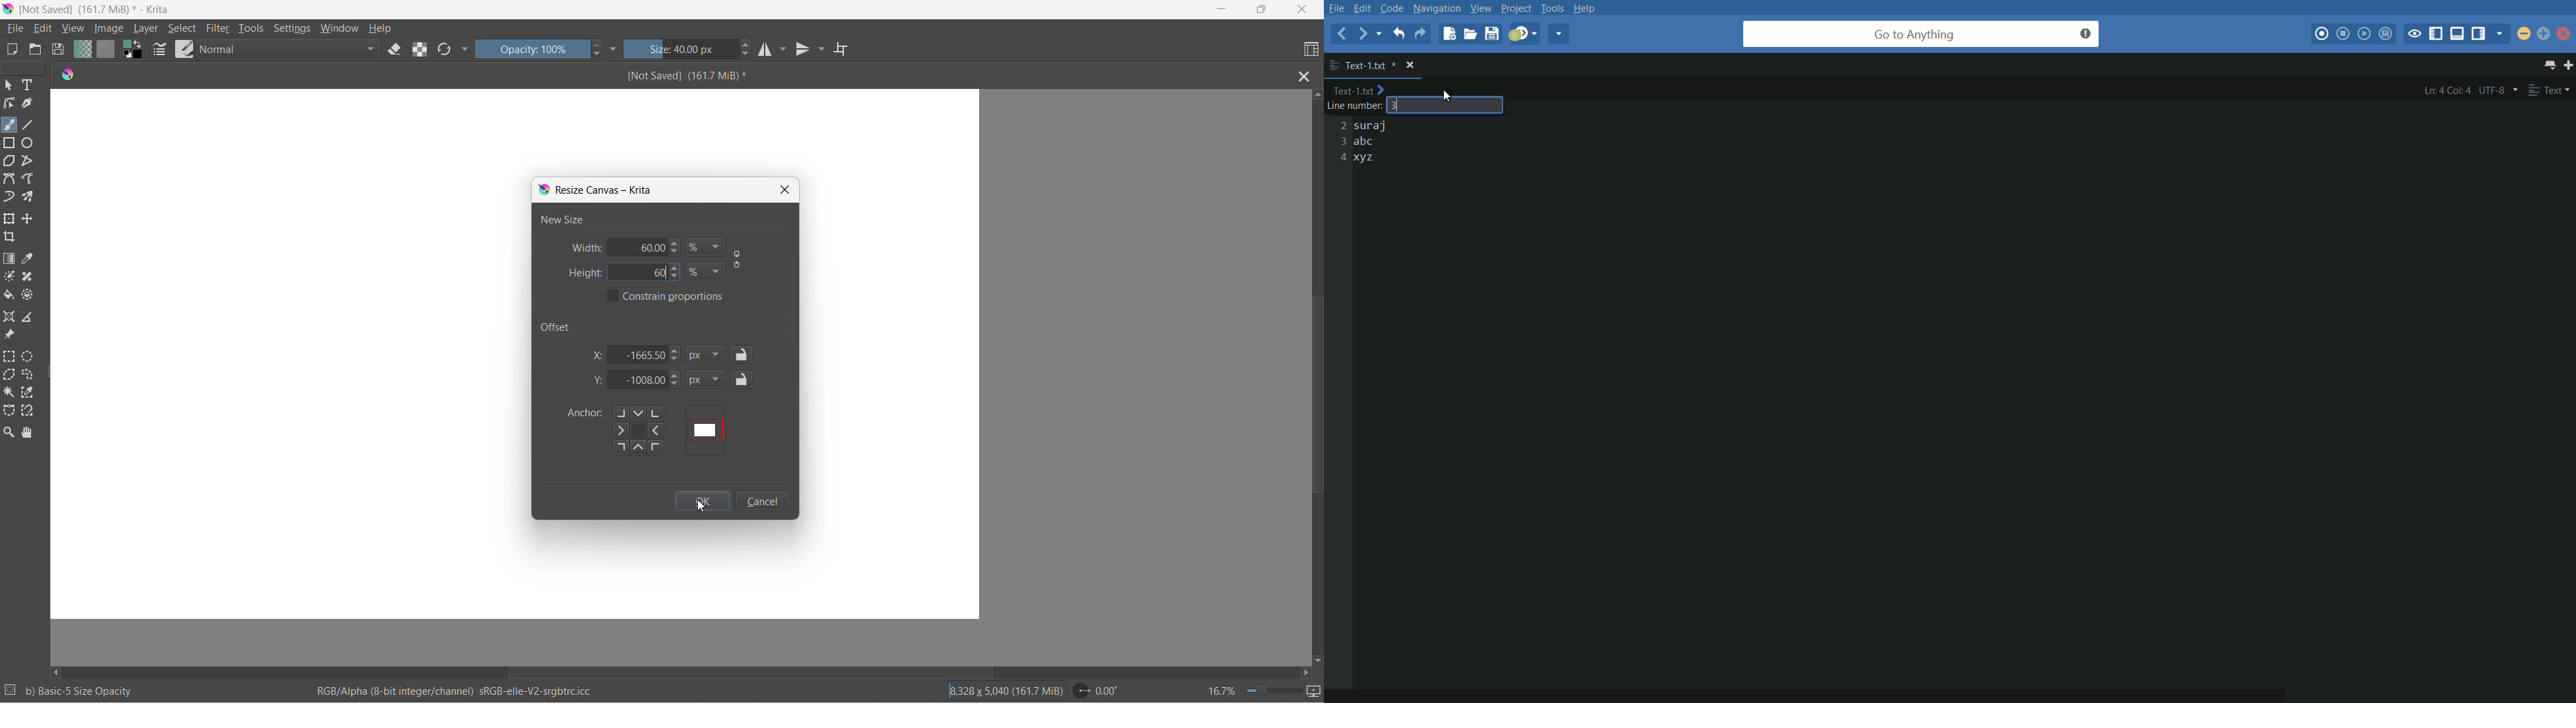 The image size is (2576, 728). Describe the element at coordinates (598, 45) in the screenshot. I see `increment opacity` at that location.